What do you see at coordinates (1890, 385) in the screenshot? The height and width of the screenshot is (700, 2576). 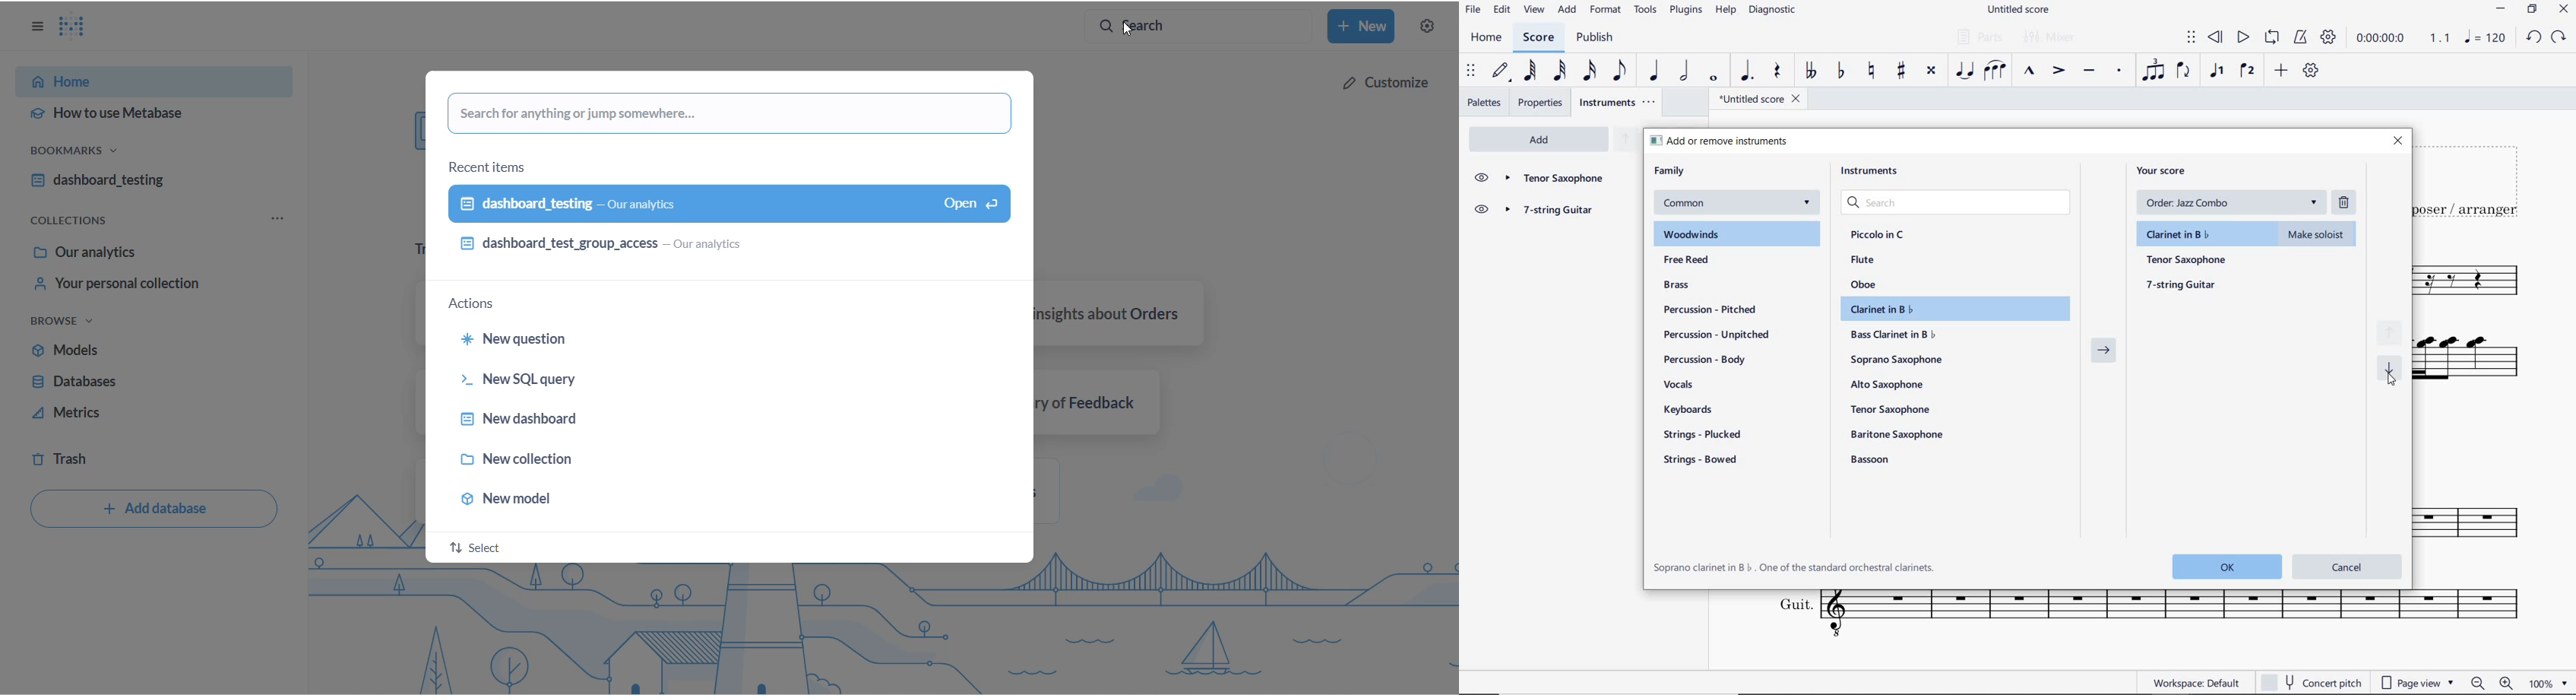 I see `alto saxophone` at bounding box center [1890, 385].